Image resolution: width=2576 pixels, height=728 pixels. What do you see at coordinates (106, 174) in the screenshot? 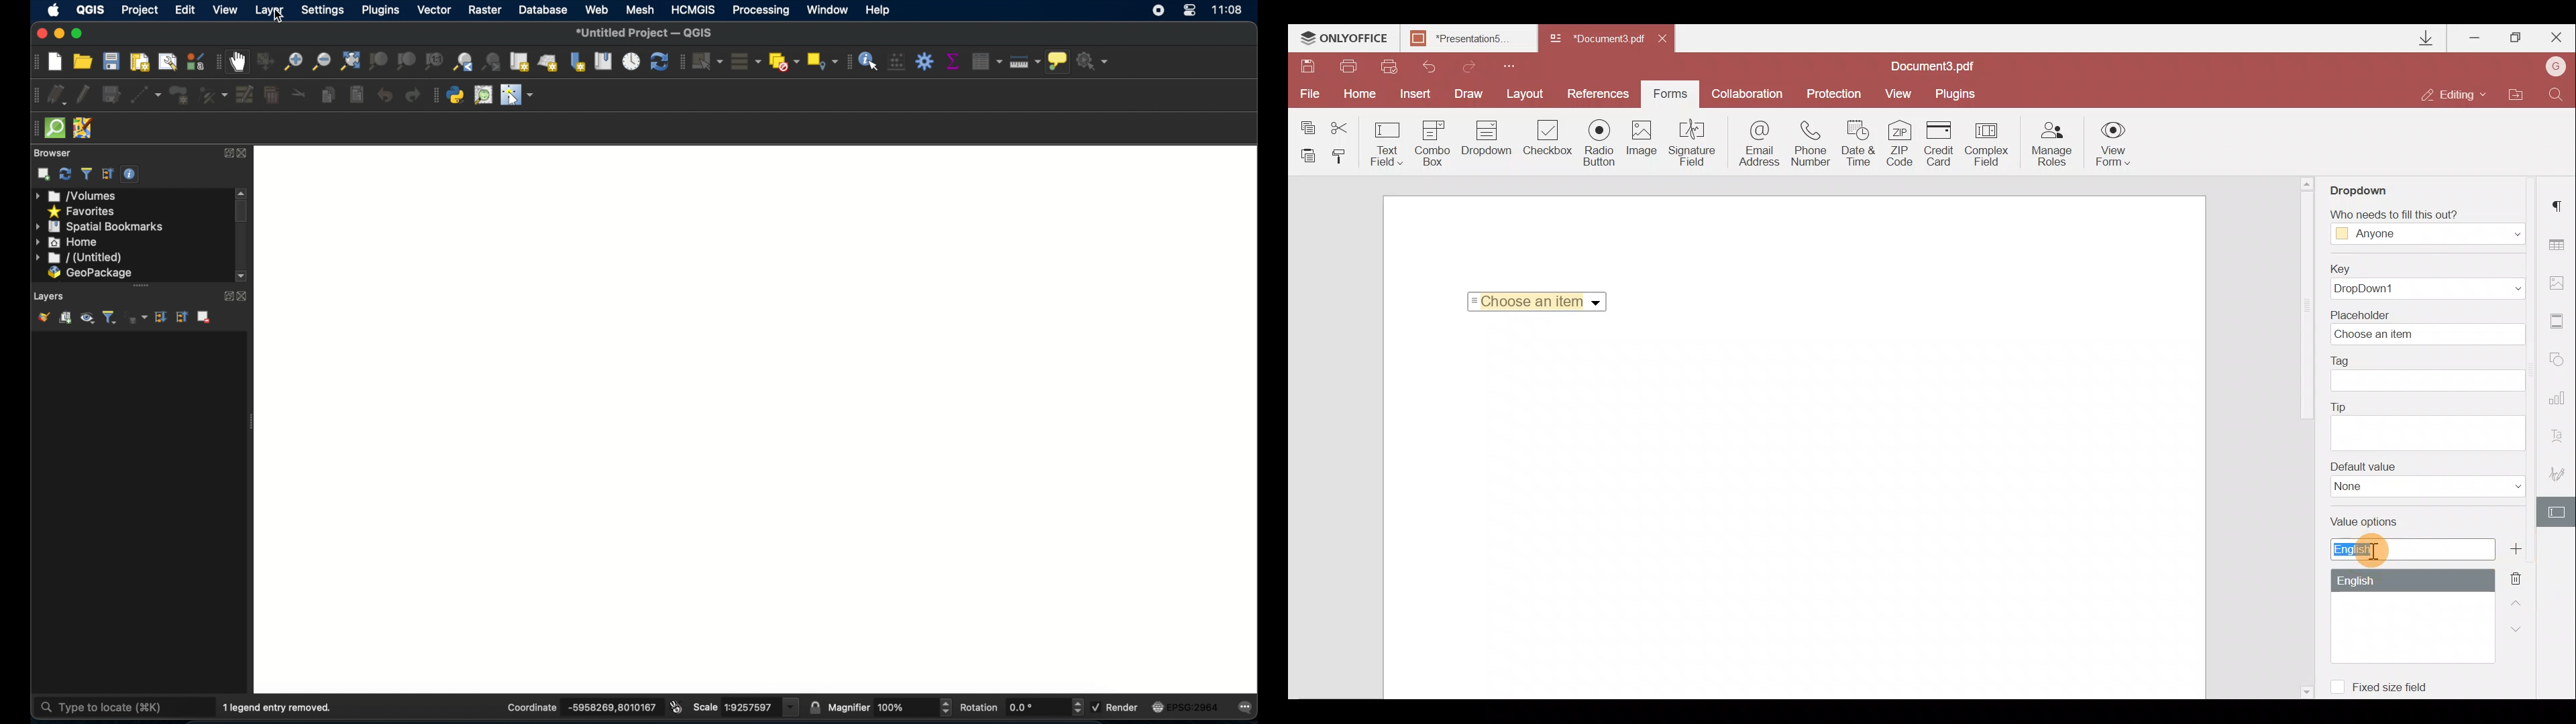
I see `collapse all` at bounding box center [106, 174].